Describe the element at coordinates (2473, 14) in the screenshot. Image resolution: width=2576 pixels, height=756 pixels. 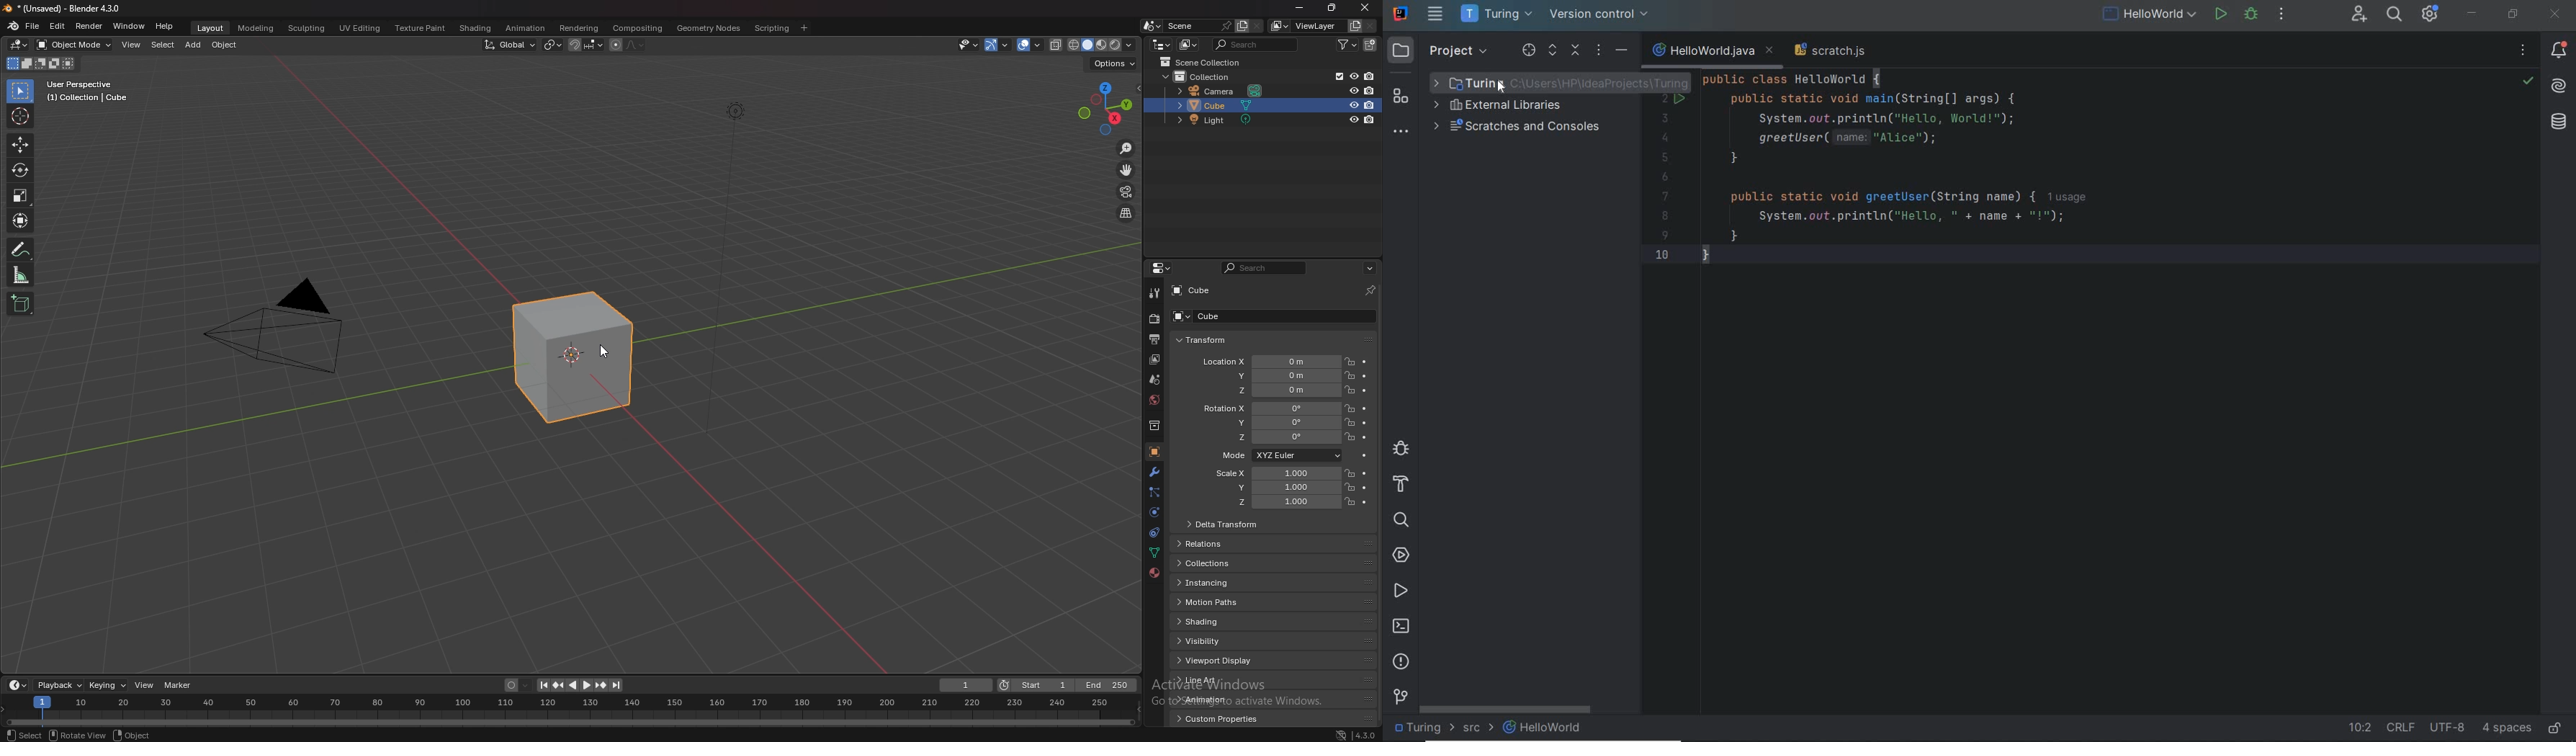
I see `MINIMIZE` at that location.